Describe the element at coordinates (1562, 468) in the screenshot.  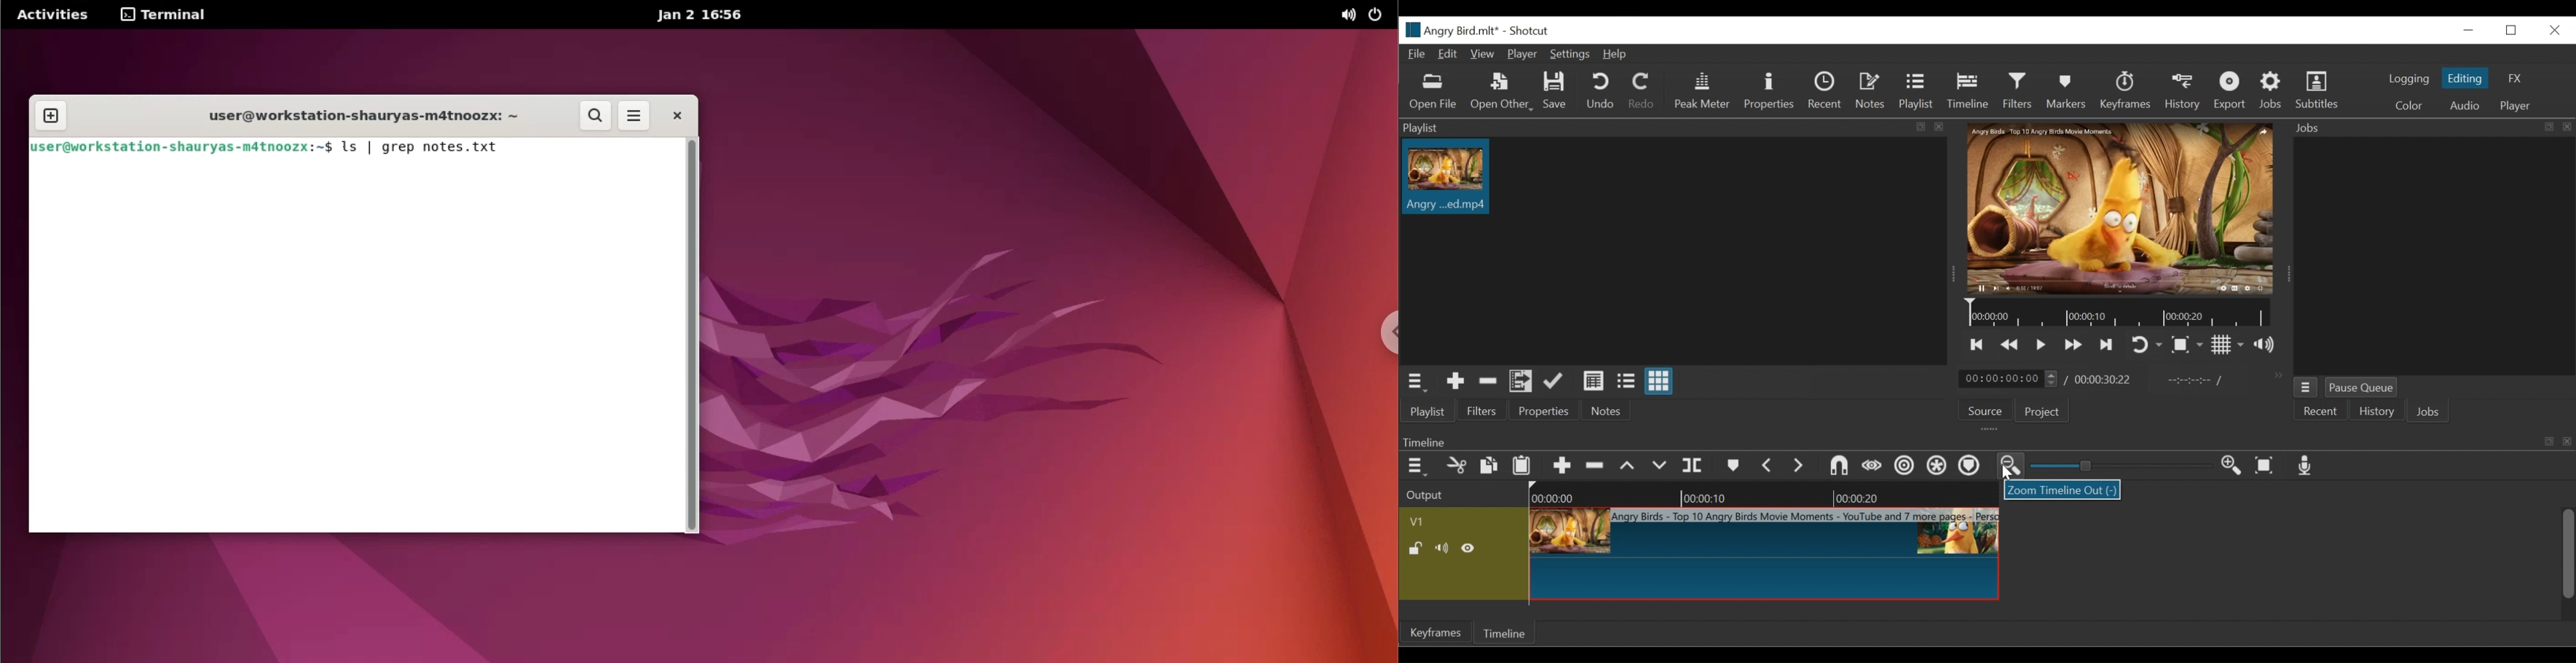
I see `add clip` at that location.